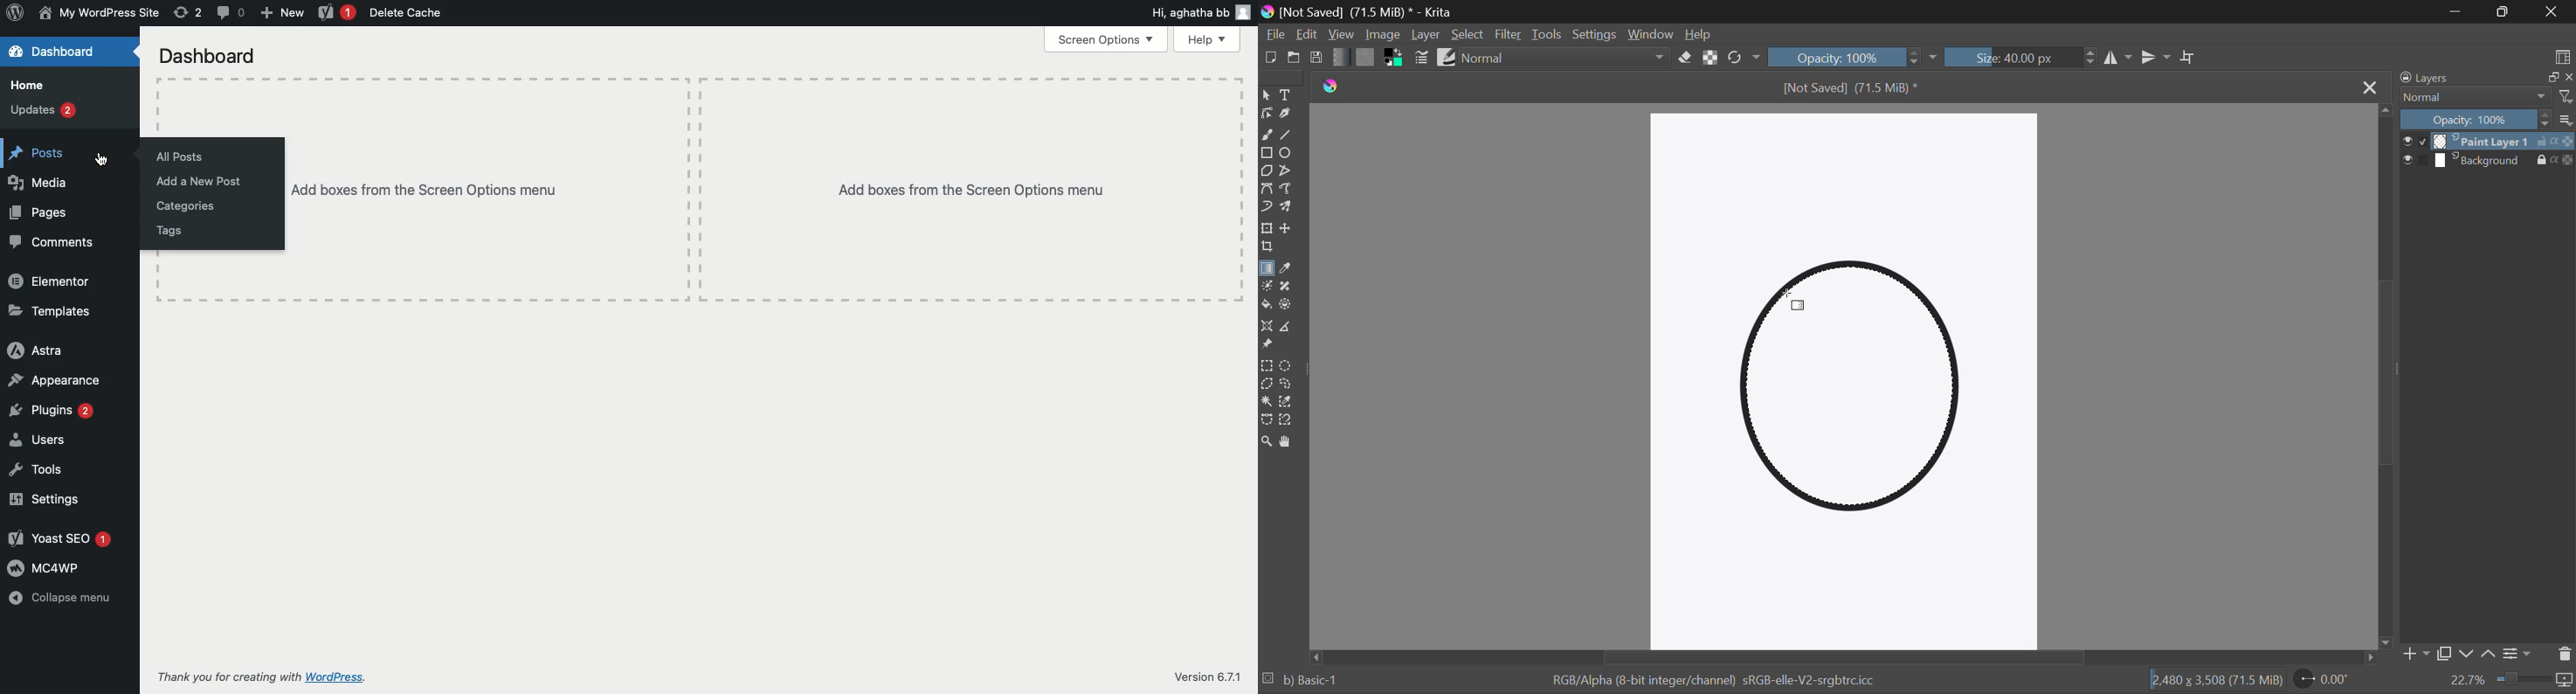 The image size is (2576, 700). Describe the element at coordinates (1846, 57) in the screenshot. I see `Opacity` at that location.